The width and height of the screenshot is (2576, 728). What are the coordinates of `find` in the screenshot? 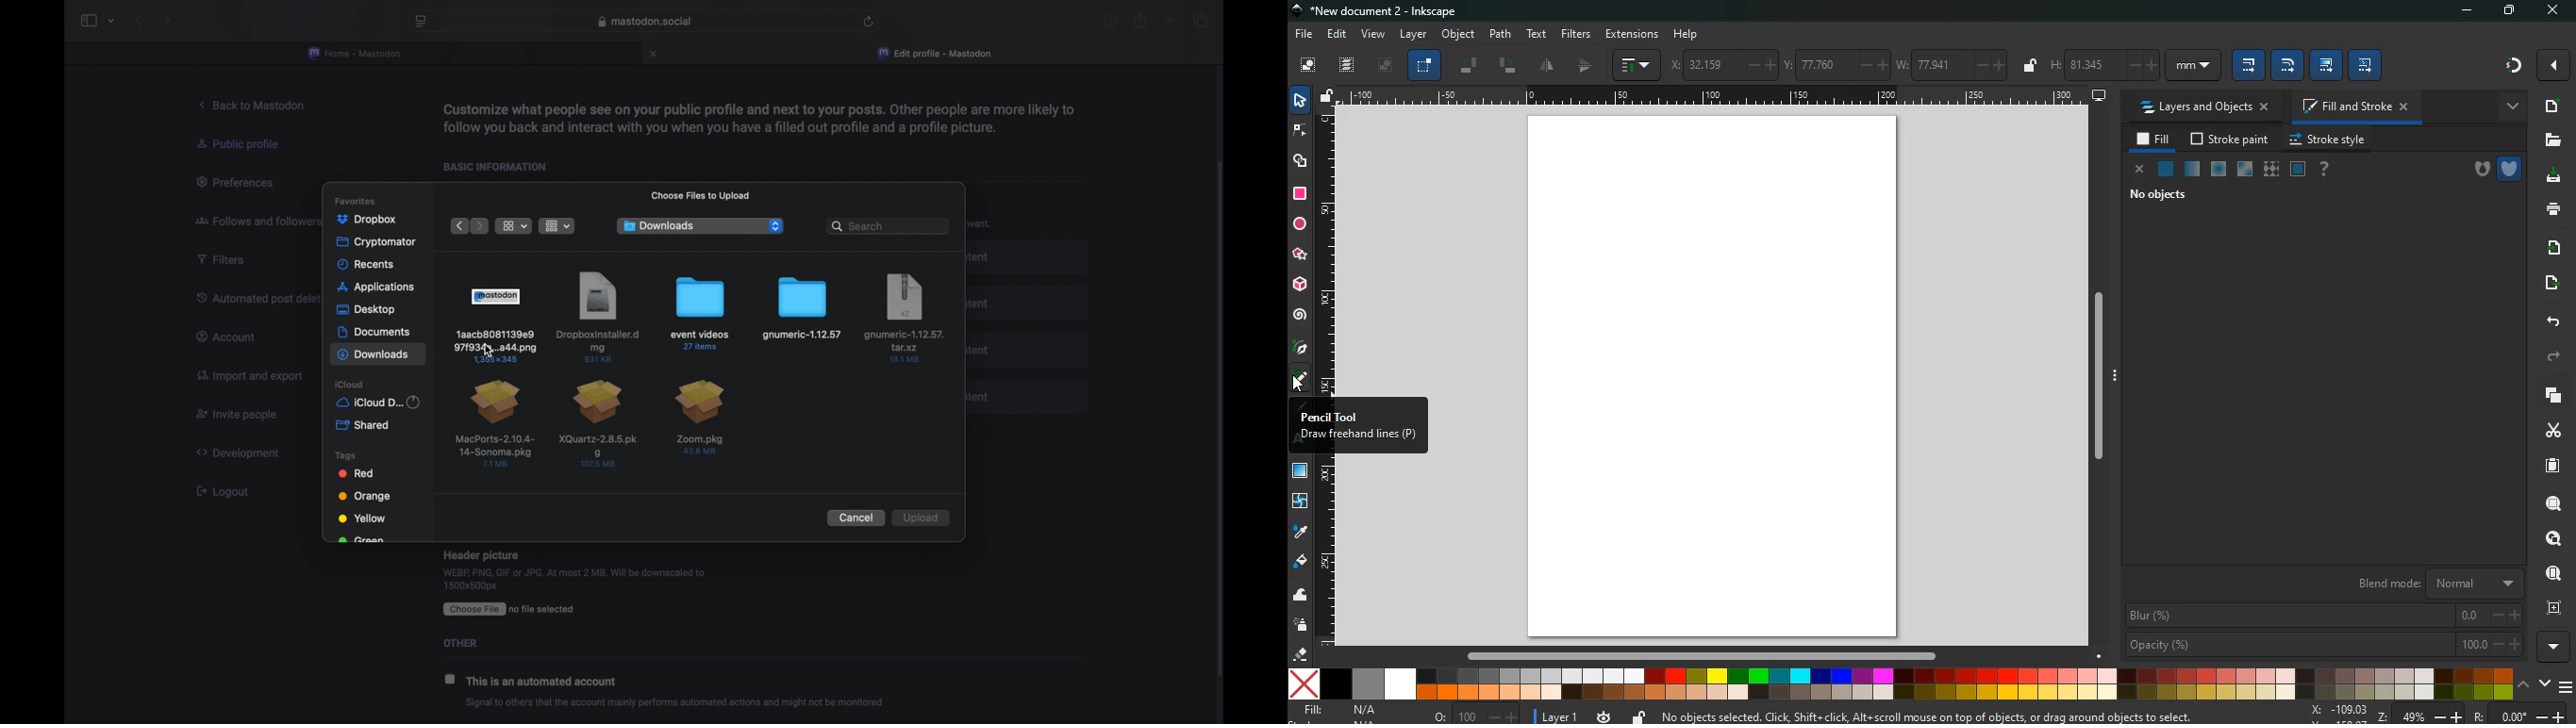 It's located at (2551, 572).